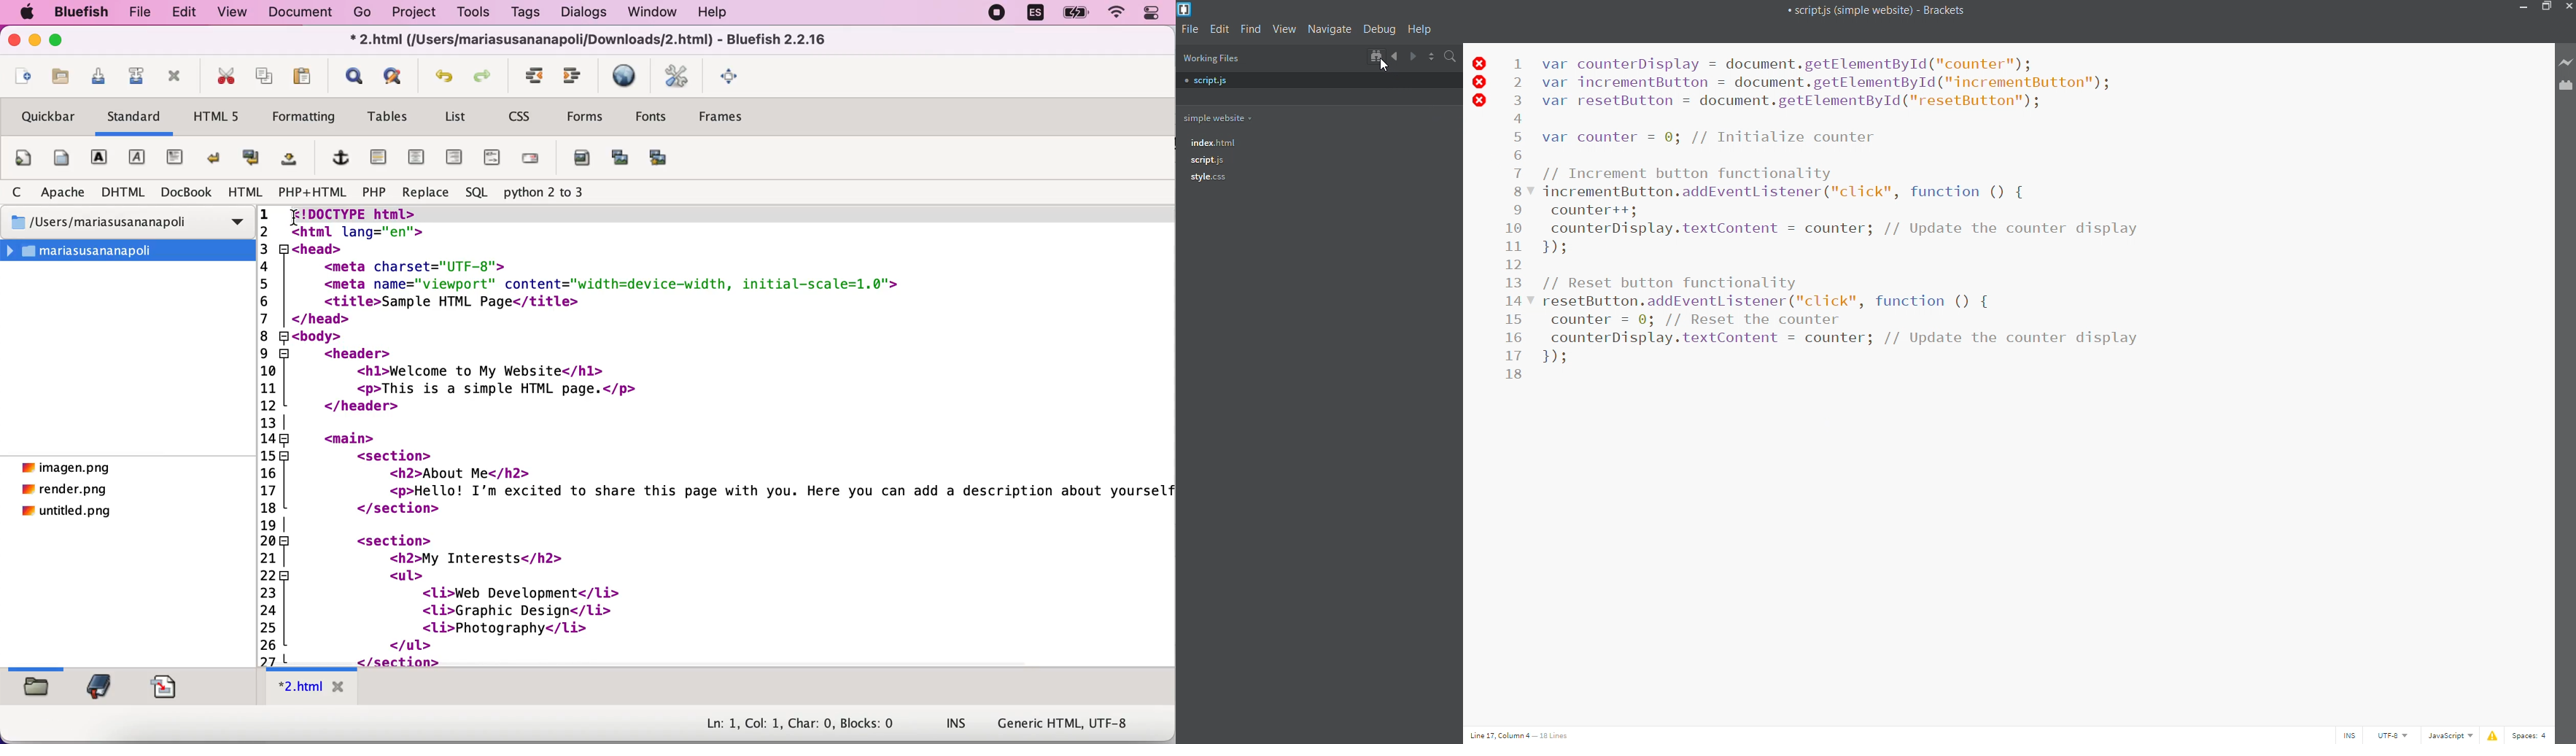 The image size is (2576, 756). What do you see at coordinates (35, 41) in the screenshot?
I see `minimize` at bounding box center [35, 41].